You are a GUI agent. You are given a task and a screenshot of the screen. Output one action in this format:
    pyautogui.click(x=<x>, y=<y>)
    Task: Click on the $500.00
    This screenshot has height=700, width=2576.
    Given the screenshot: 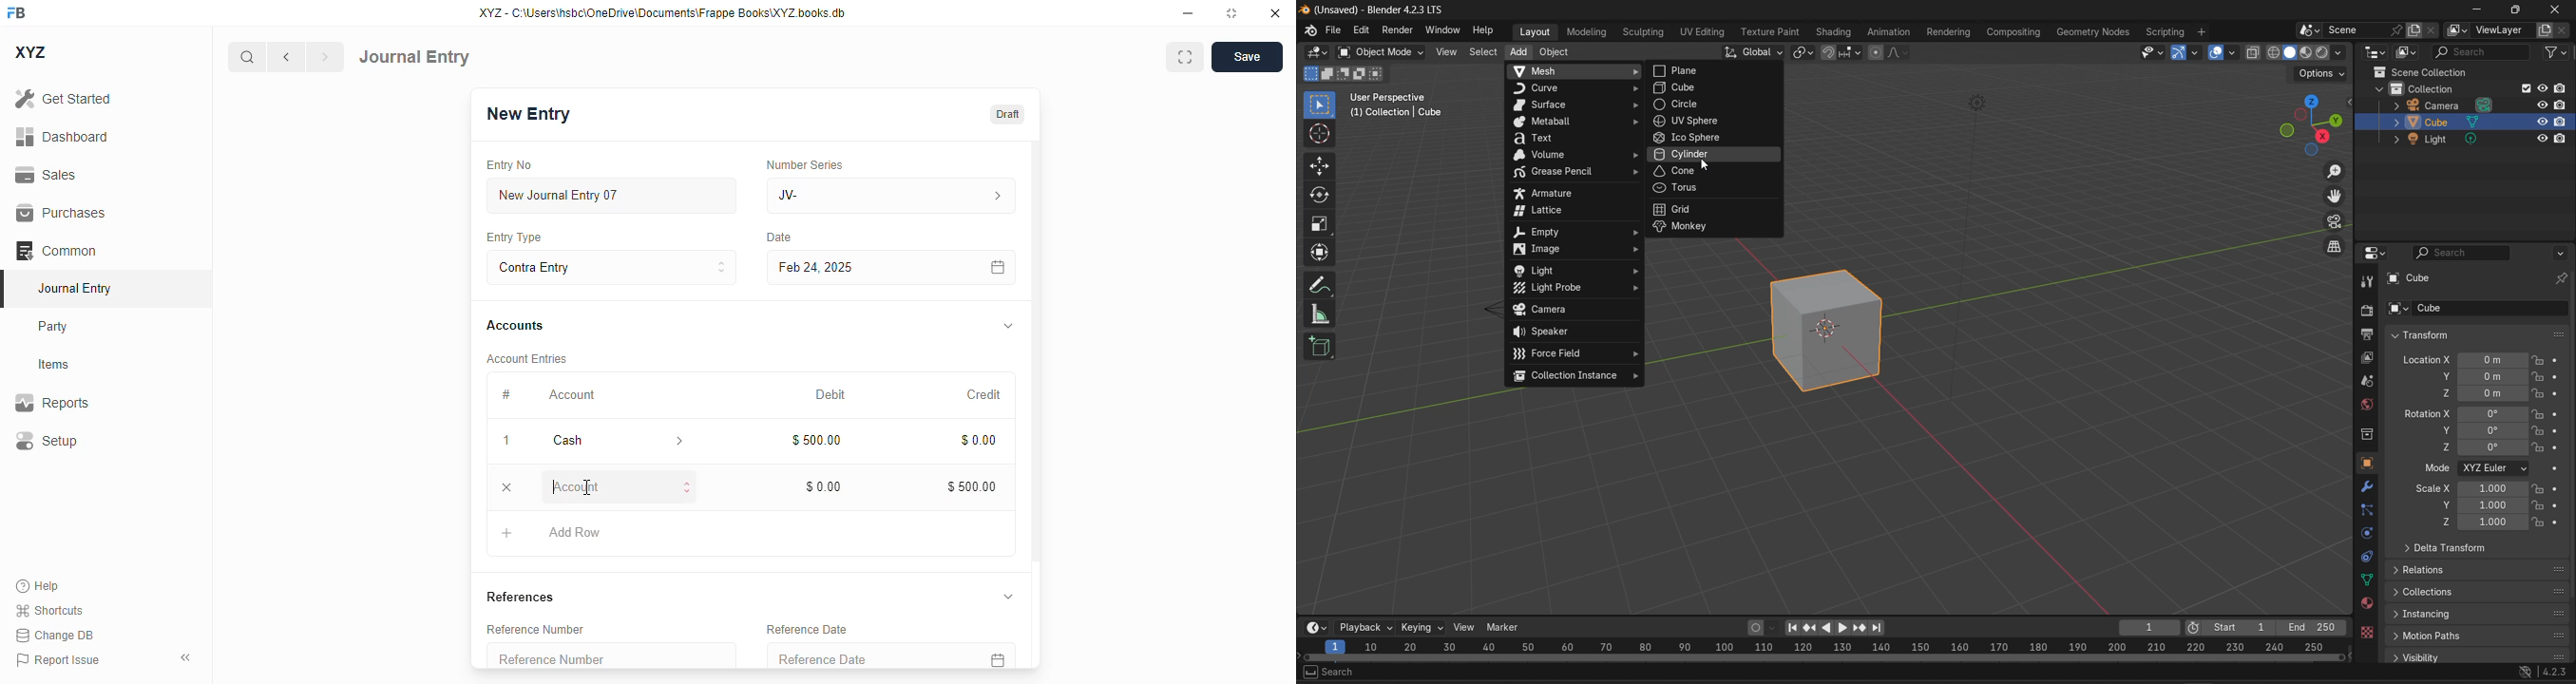 What is the action you would take?
    pyautogui.click(x=973, y=486)
    